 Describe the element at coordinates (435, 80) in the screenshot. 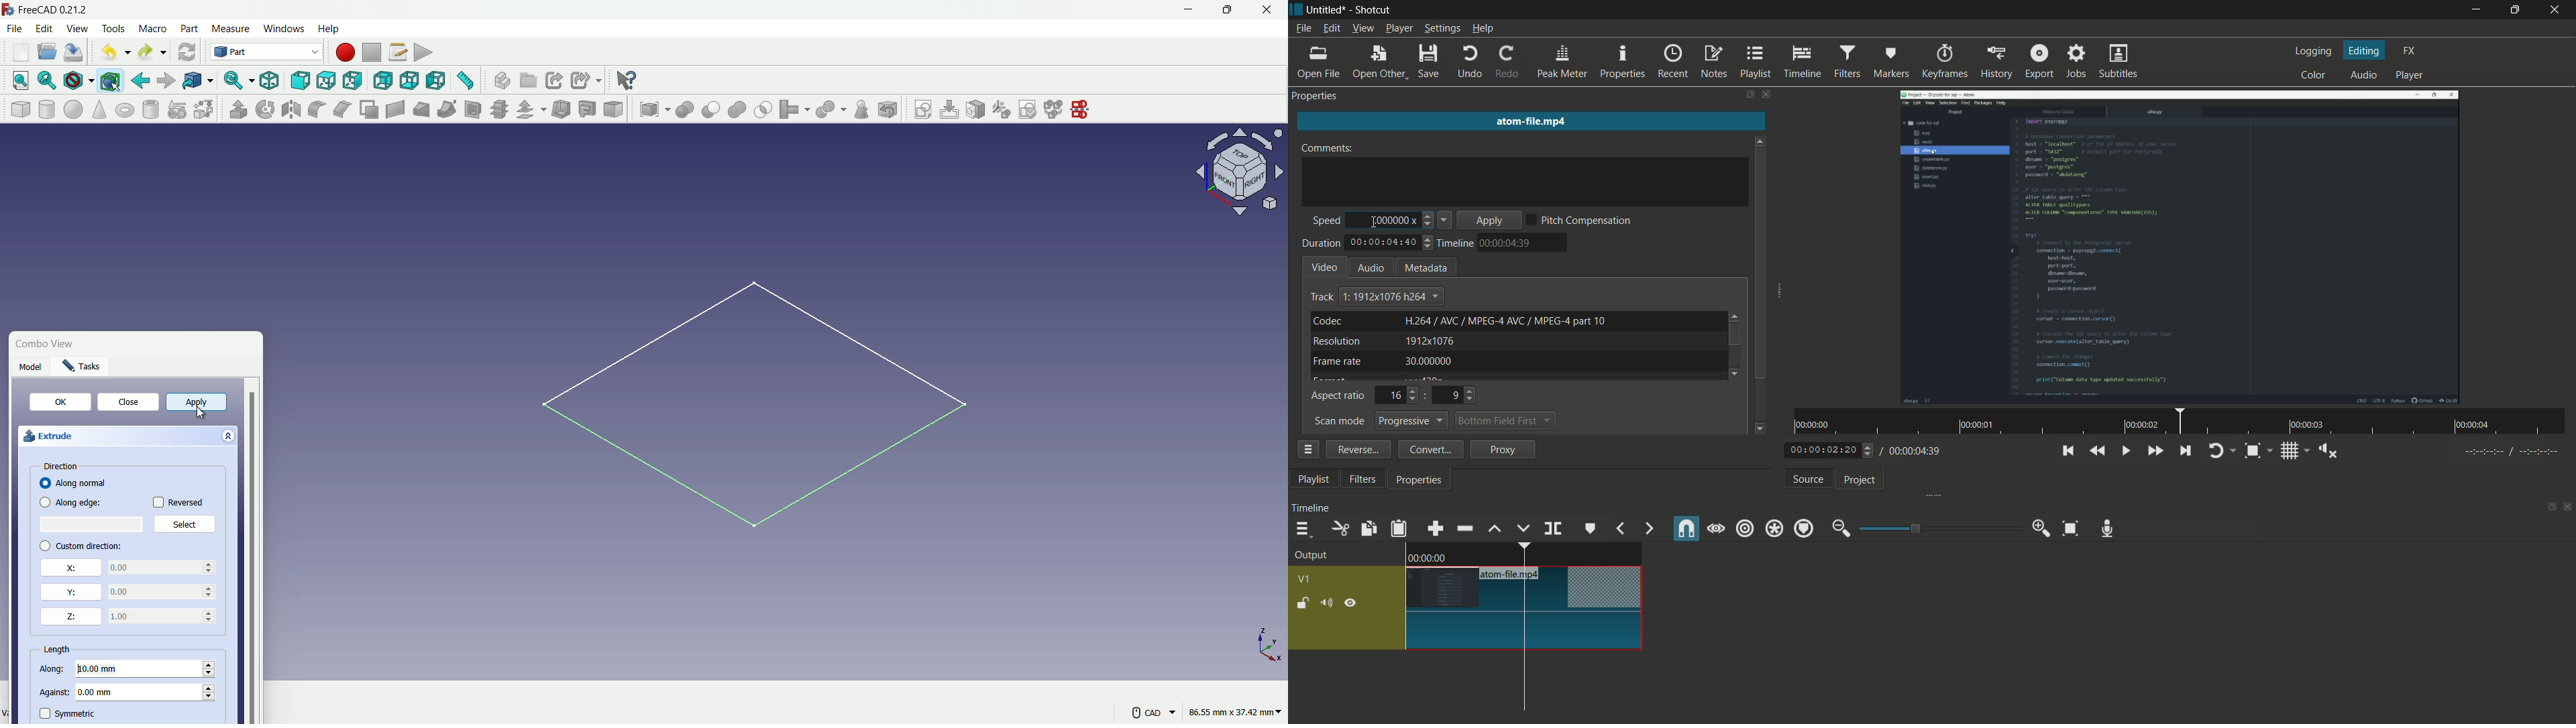

I see `left view` at that location.